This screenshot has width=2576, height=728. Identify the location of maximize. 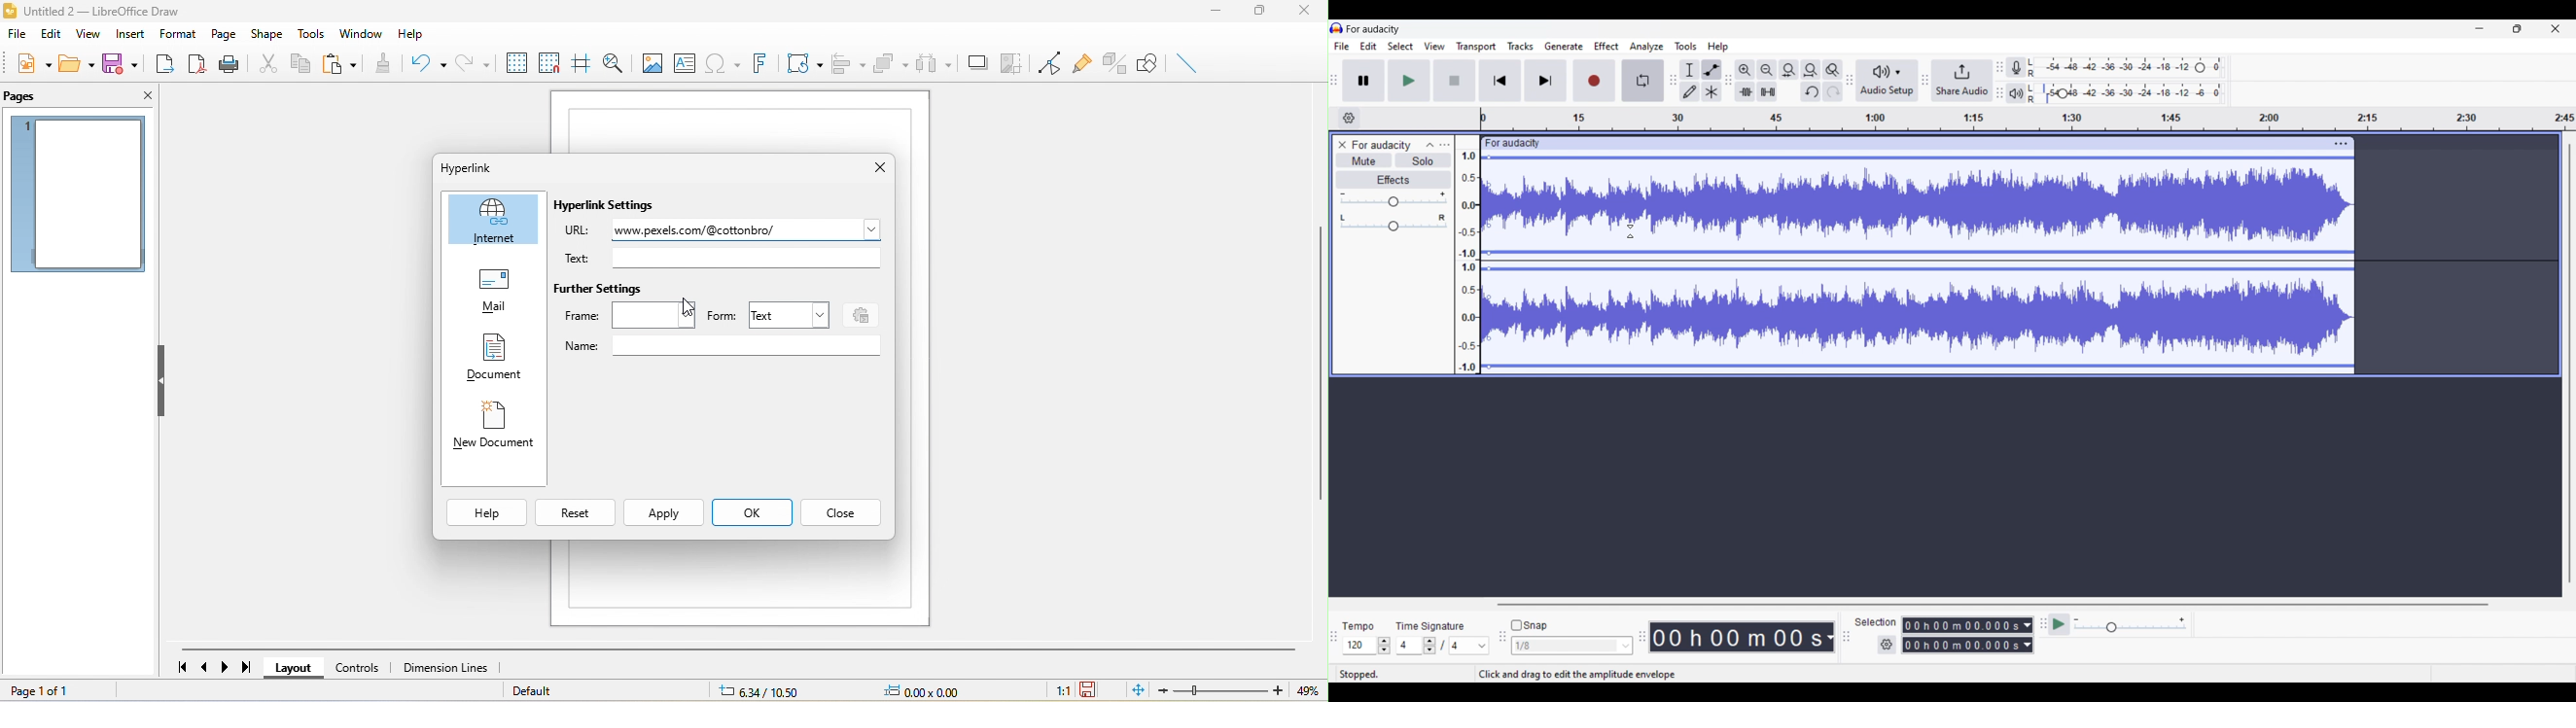
(1257, 11).